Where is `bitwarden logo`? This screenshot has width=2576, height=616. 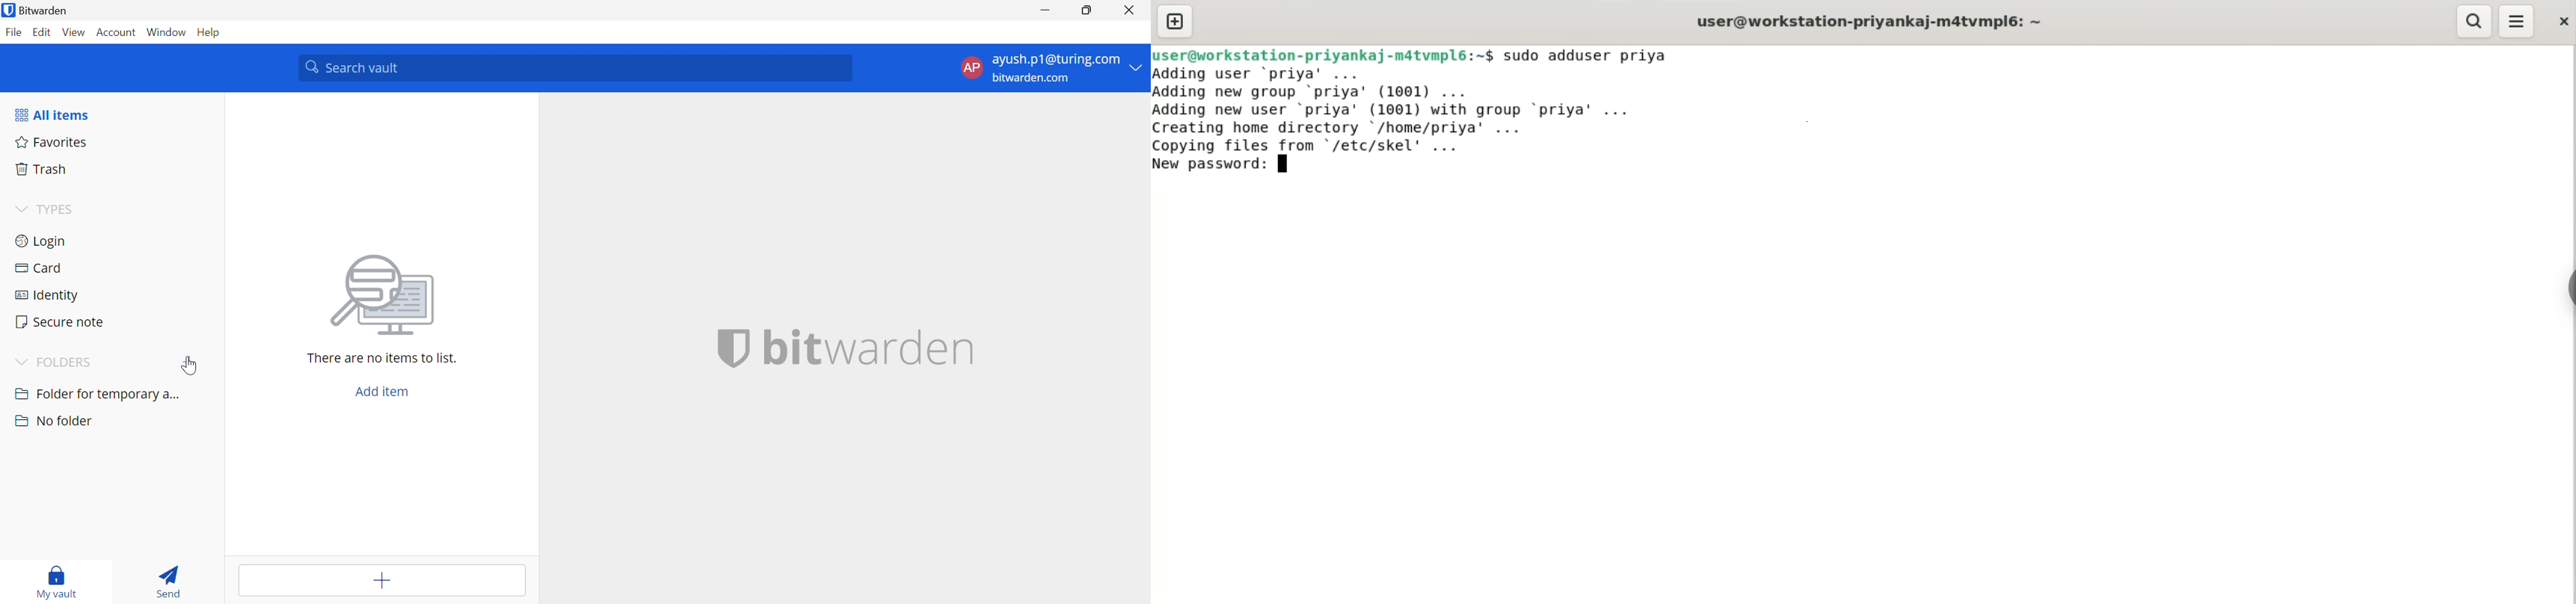 bitwarden logo is located at coordinates (726, 349).